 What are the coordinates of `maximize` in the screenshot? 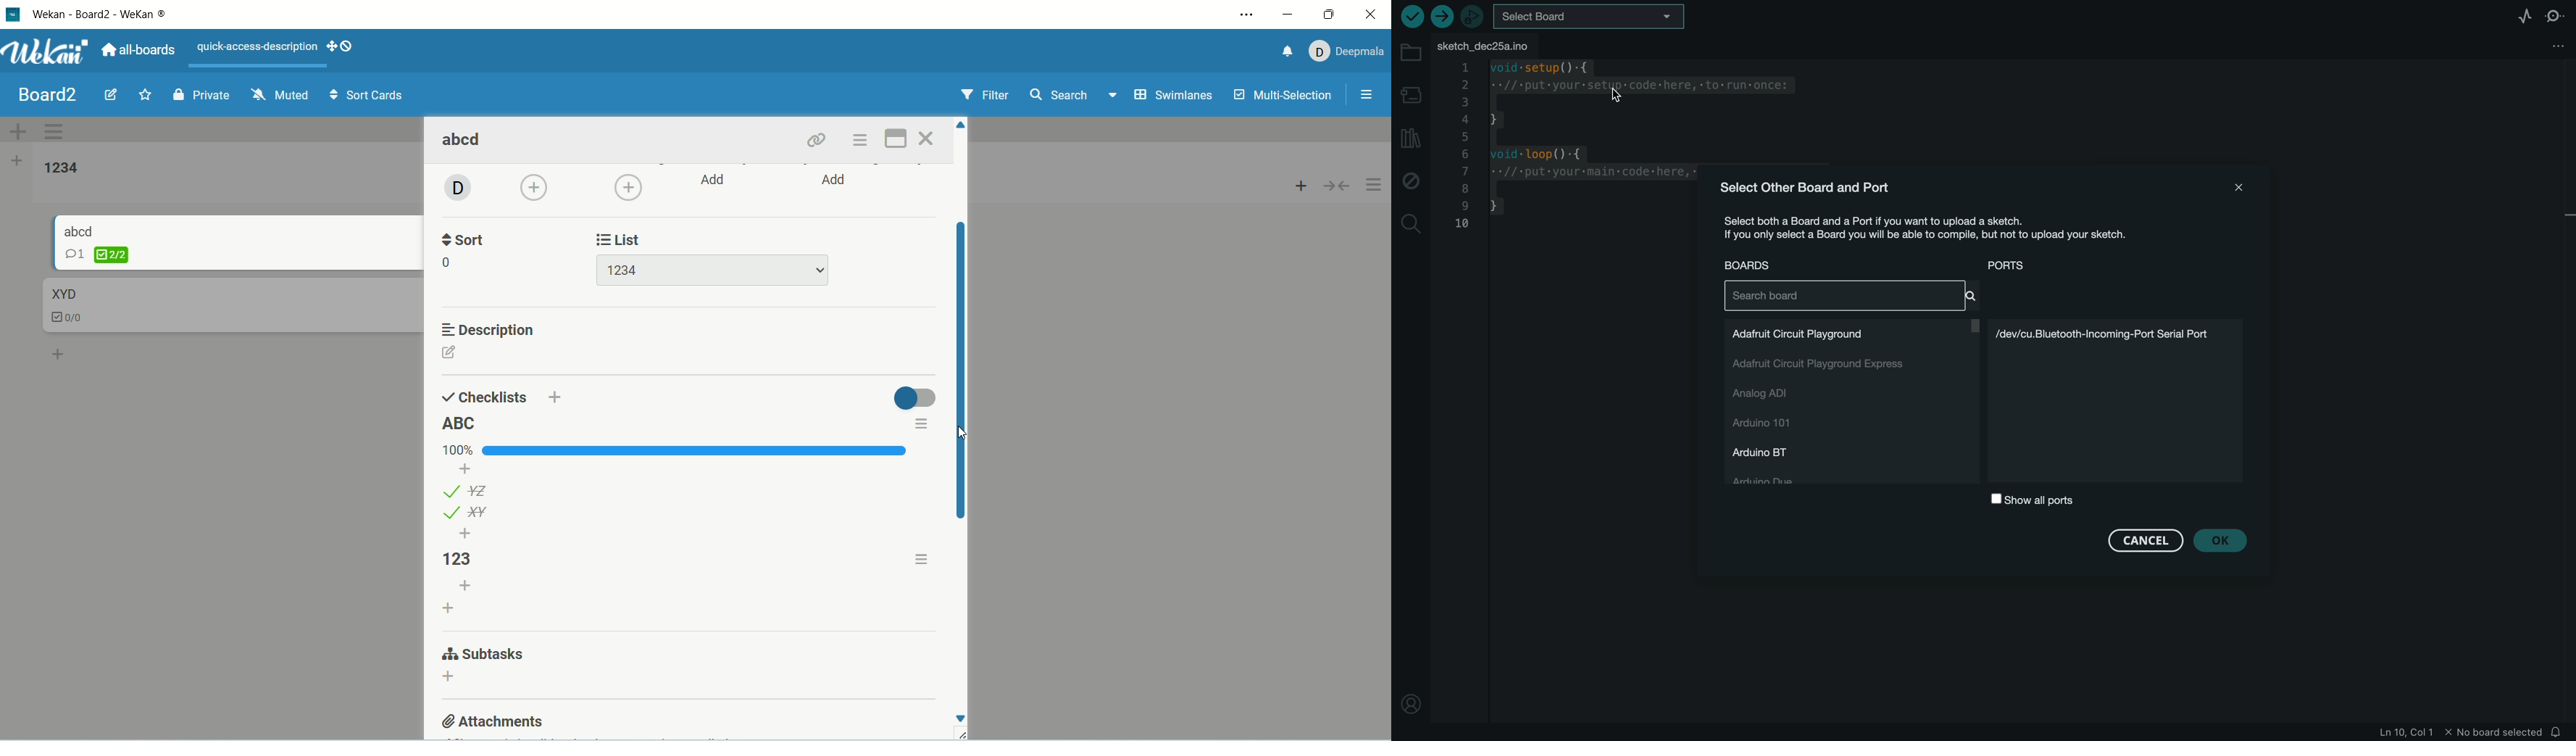 It's located at (1327, 15).